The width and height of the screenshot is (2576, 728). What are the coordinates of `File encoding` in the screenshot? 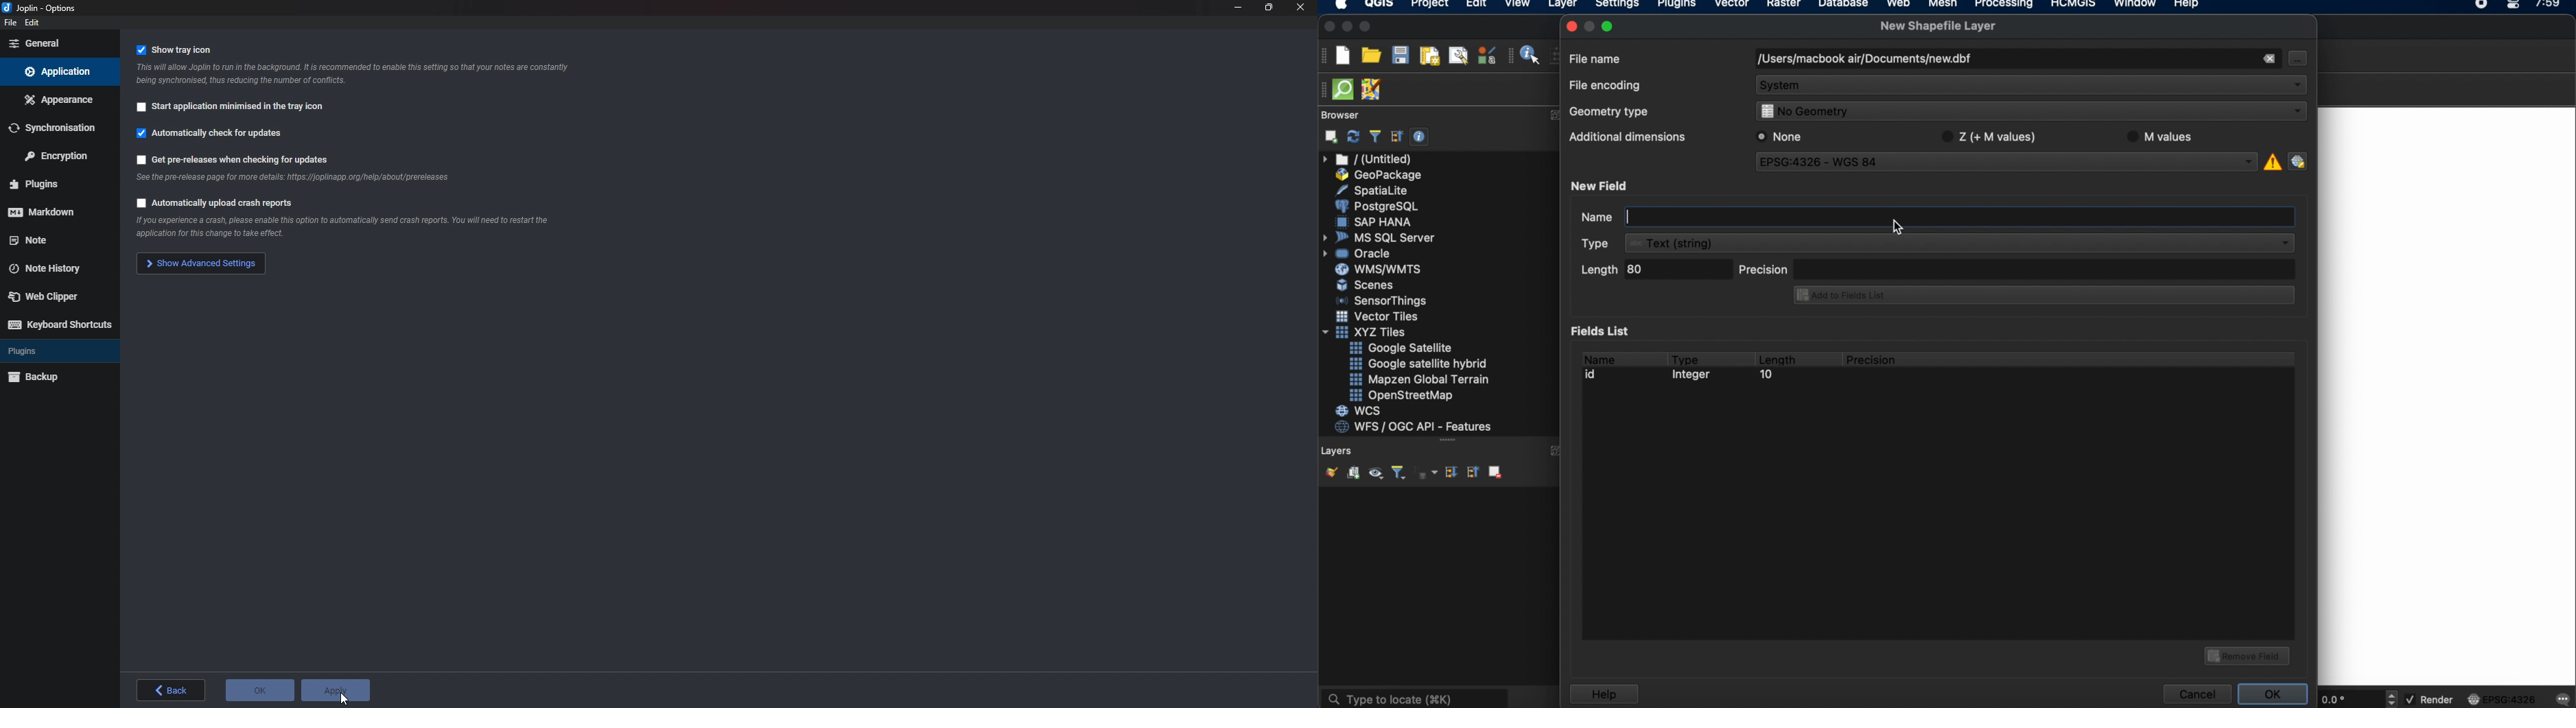 It's located at (1606, 86).